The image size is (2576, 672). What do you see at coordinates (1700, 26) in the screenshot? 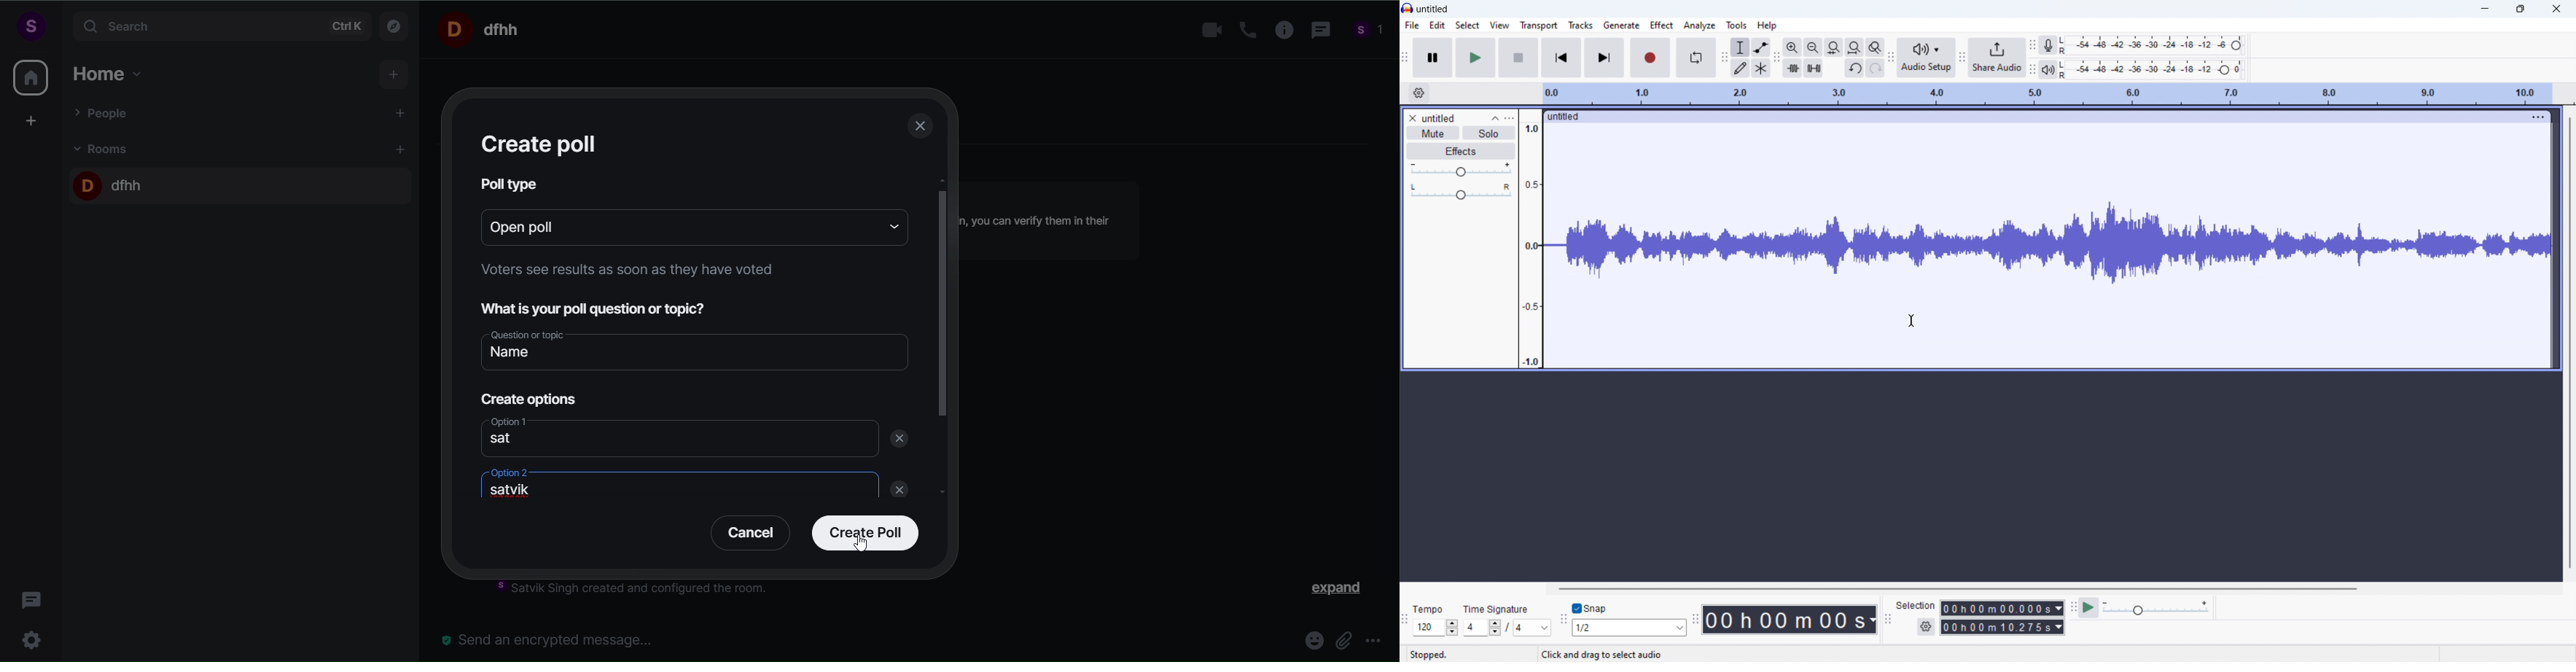
I see `analyze` at bounding box center [1700, 26].